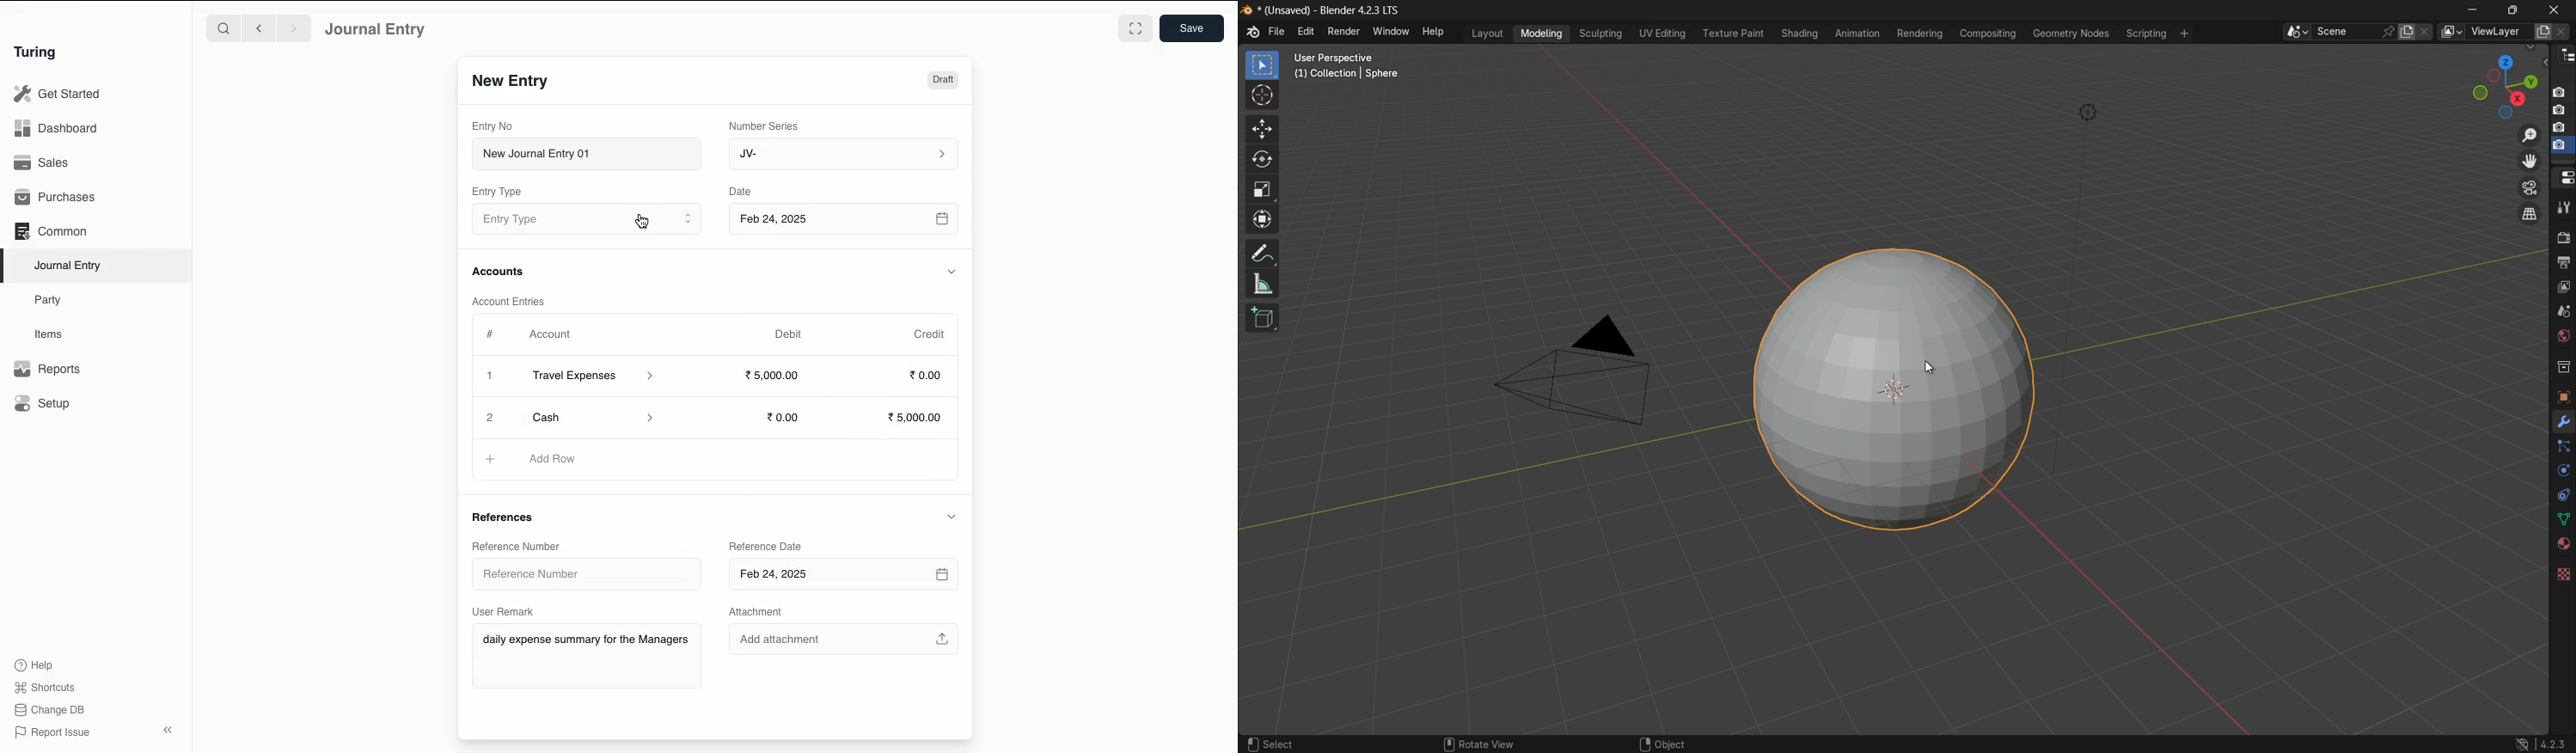 This screenshot has height=756, width=2576. I want to click on rotate view, so click(1489, 738).